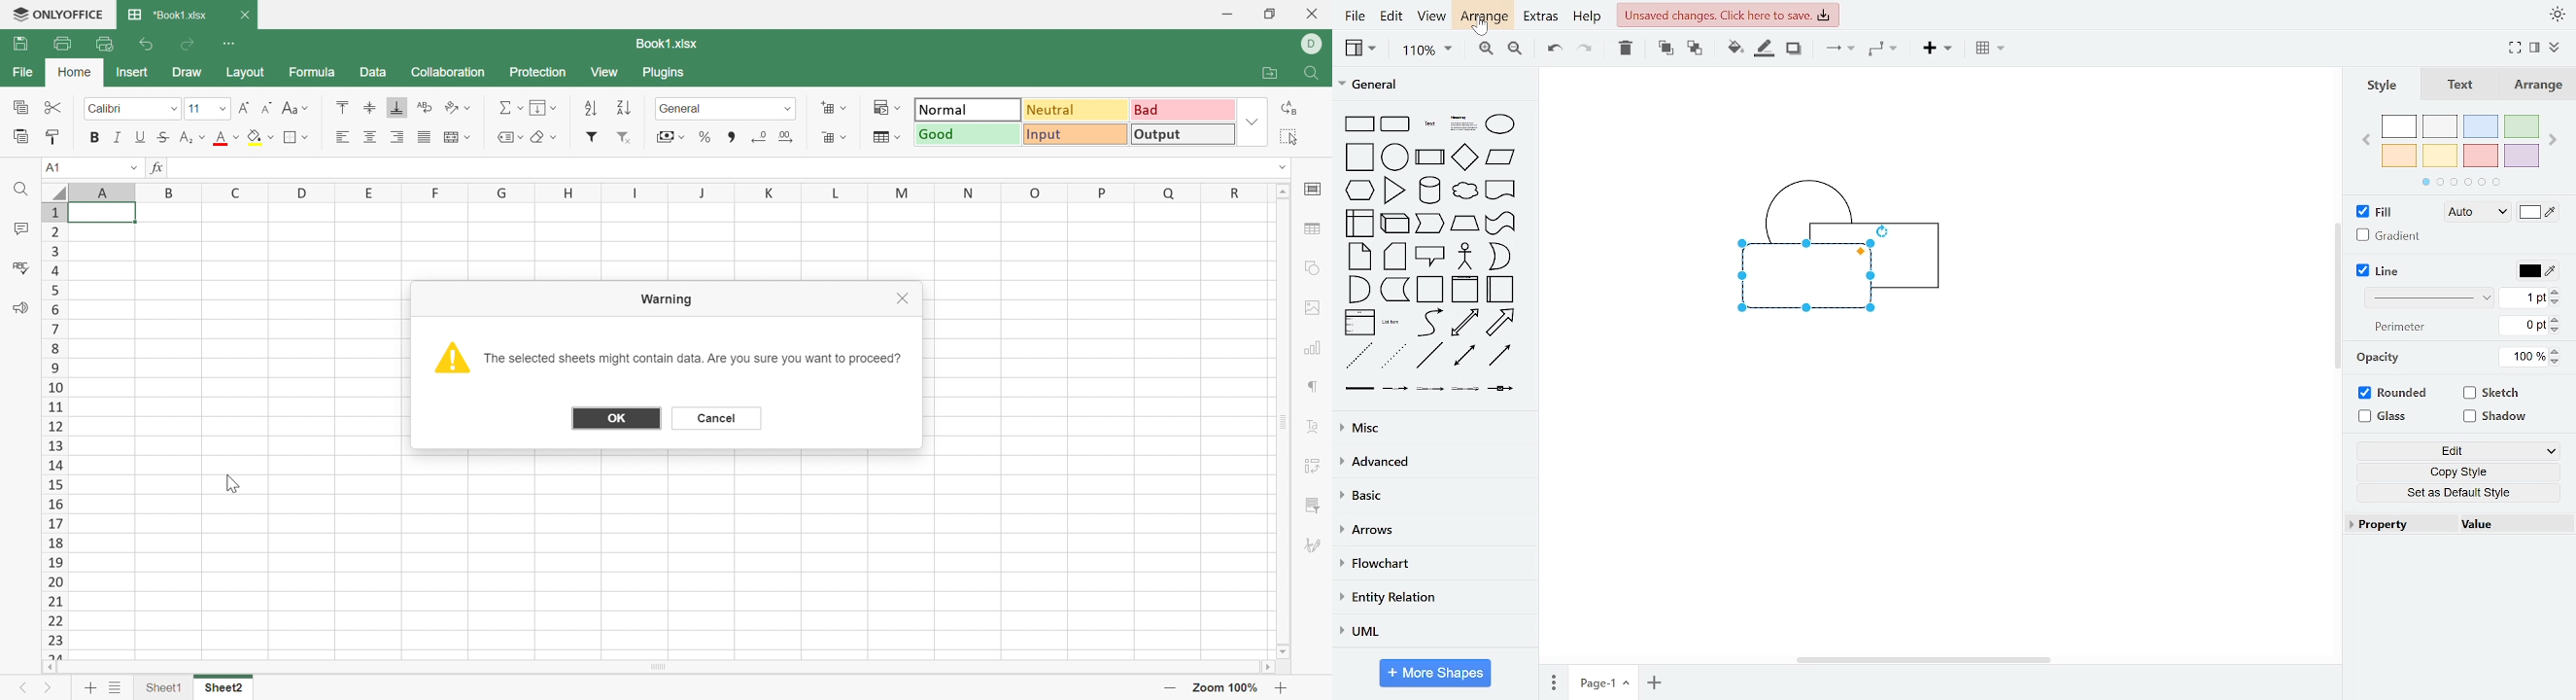  What do you see at coordinates (2338, 296) in the screenshot?
I see `vertical scrollbar` at bounding box center [2338, 296].